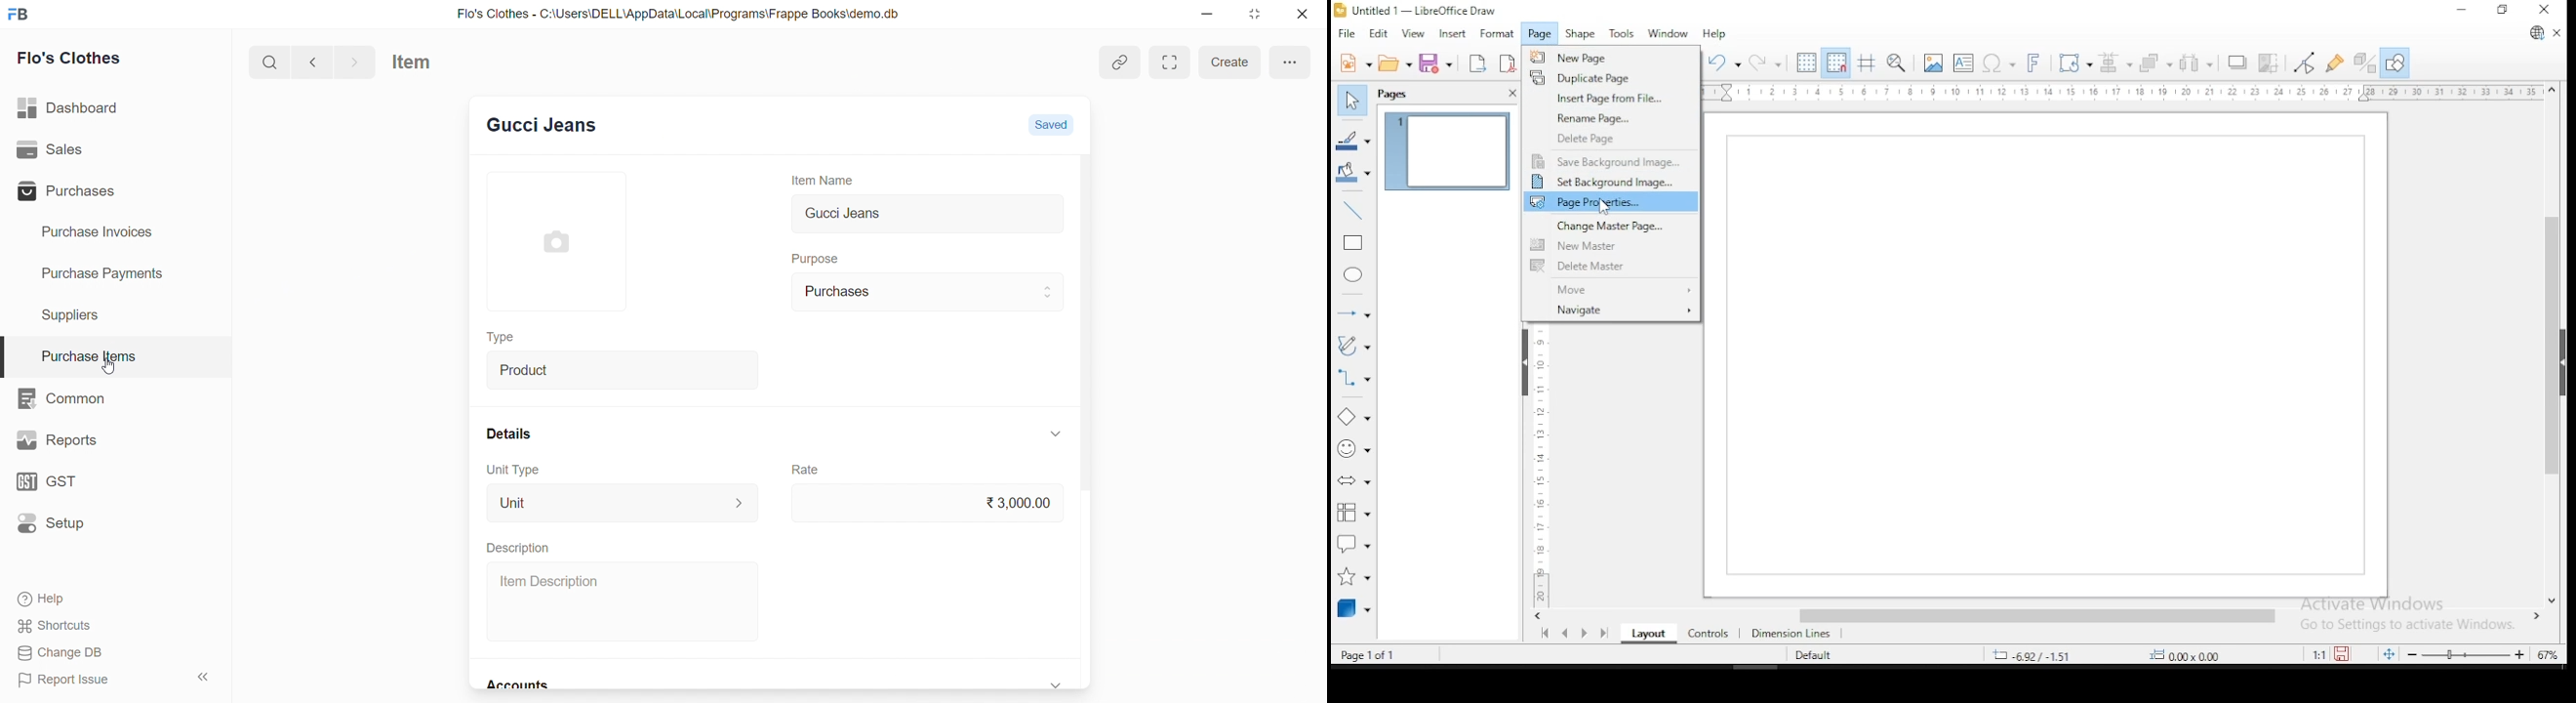  What do you see at coordinates (74, 106) in the screenshot?
I see `Dashboard` at bounding box center [74, 106].